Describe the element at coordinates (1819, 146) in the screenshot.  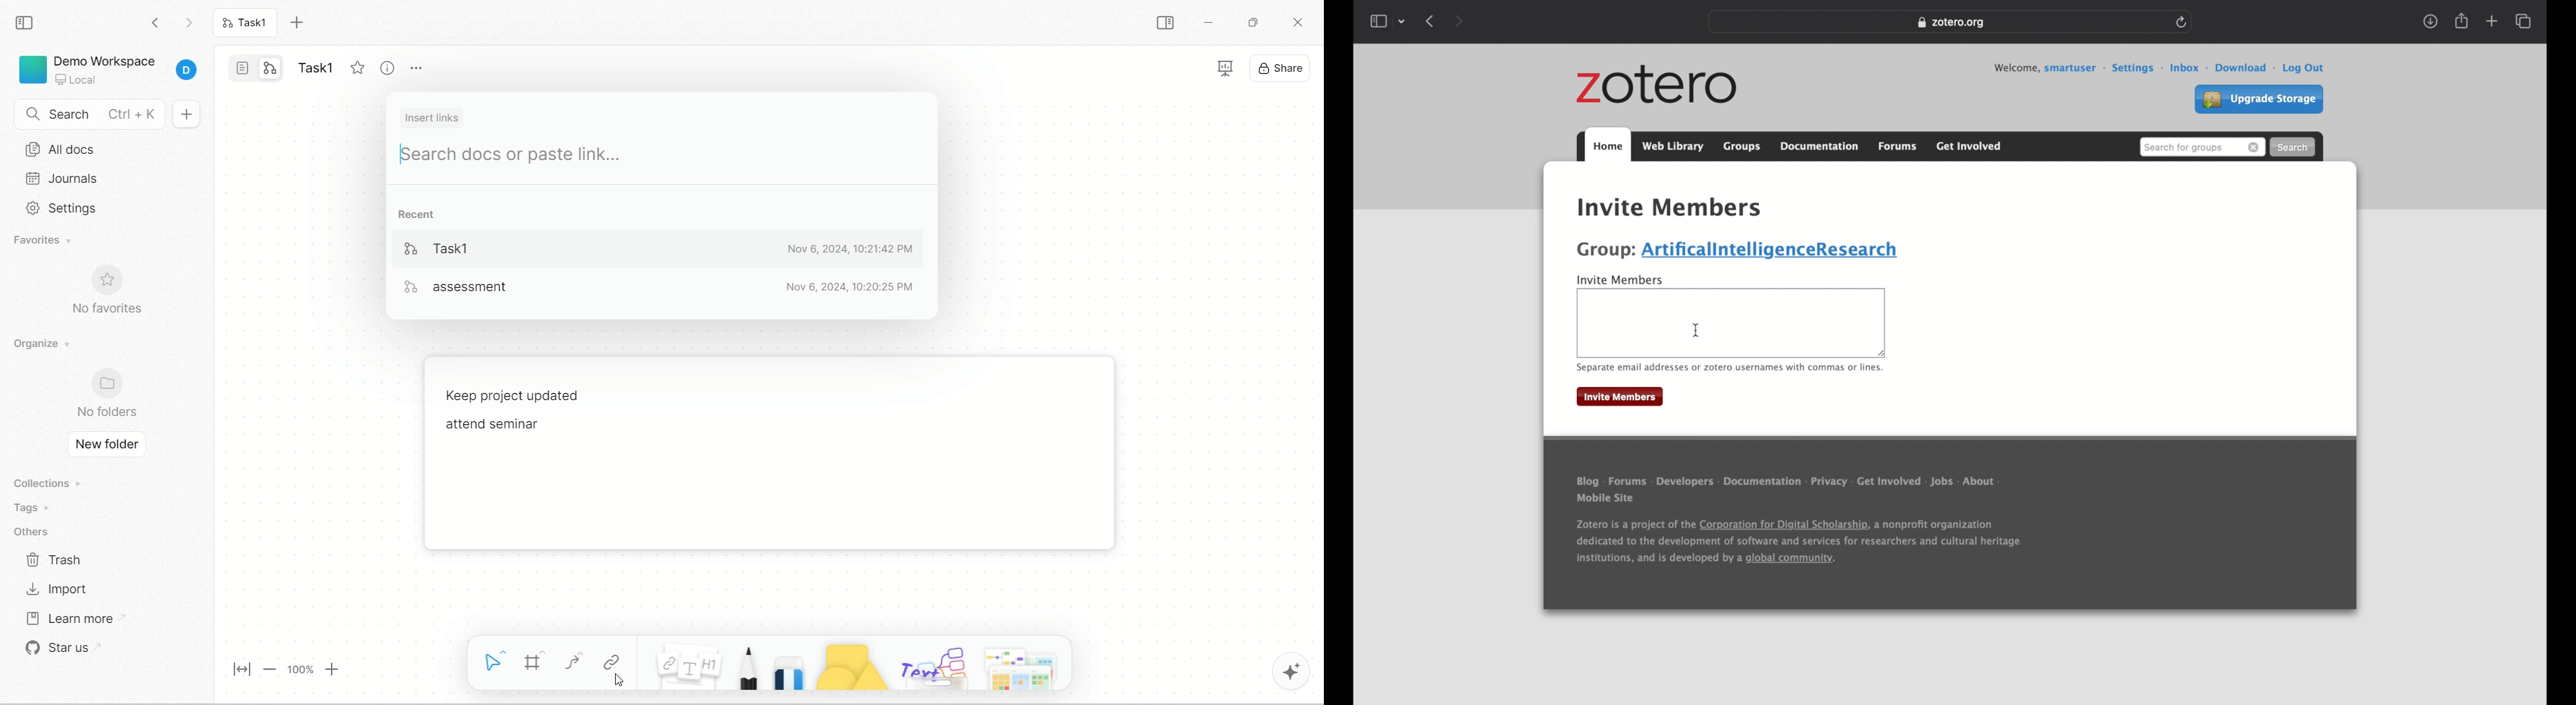
I see `documentation` at that location.